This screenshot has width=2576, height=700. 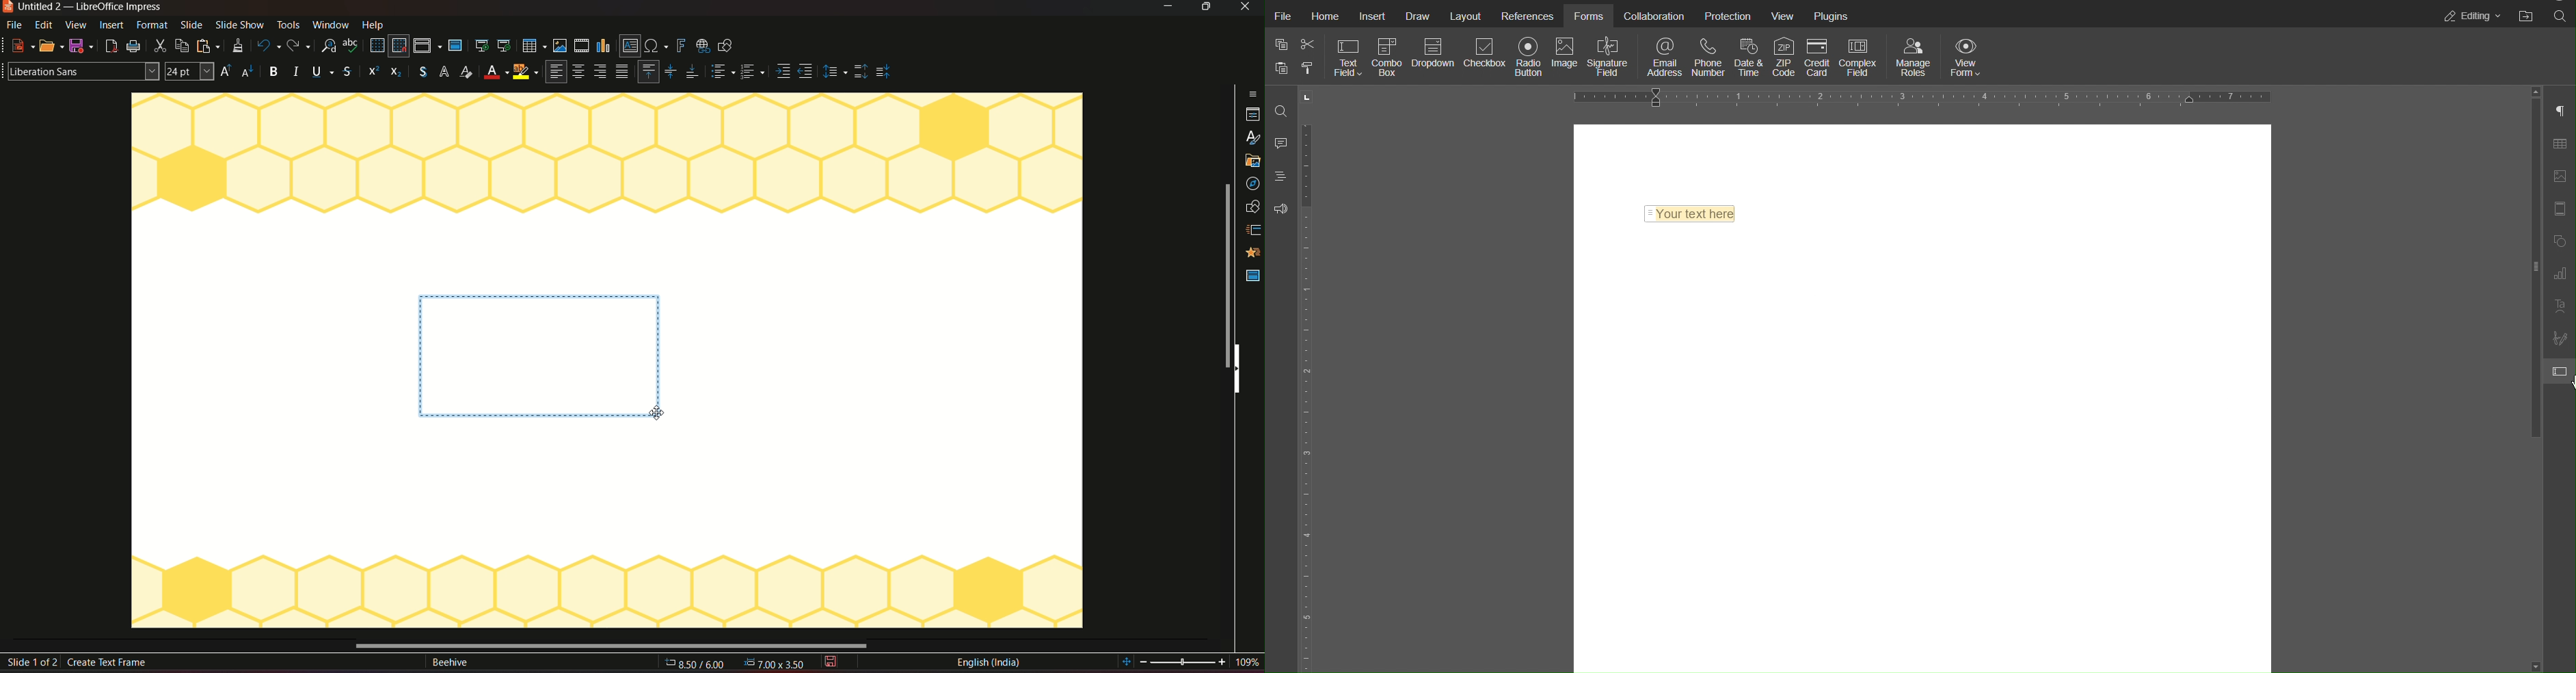 What do you see at coordinates (114, 27) in the screenshot?
I see `insert` at bounding box center [114, 27].